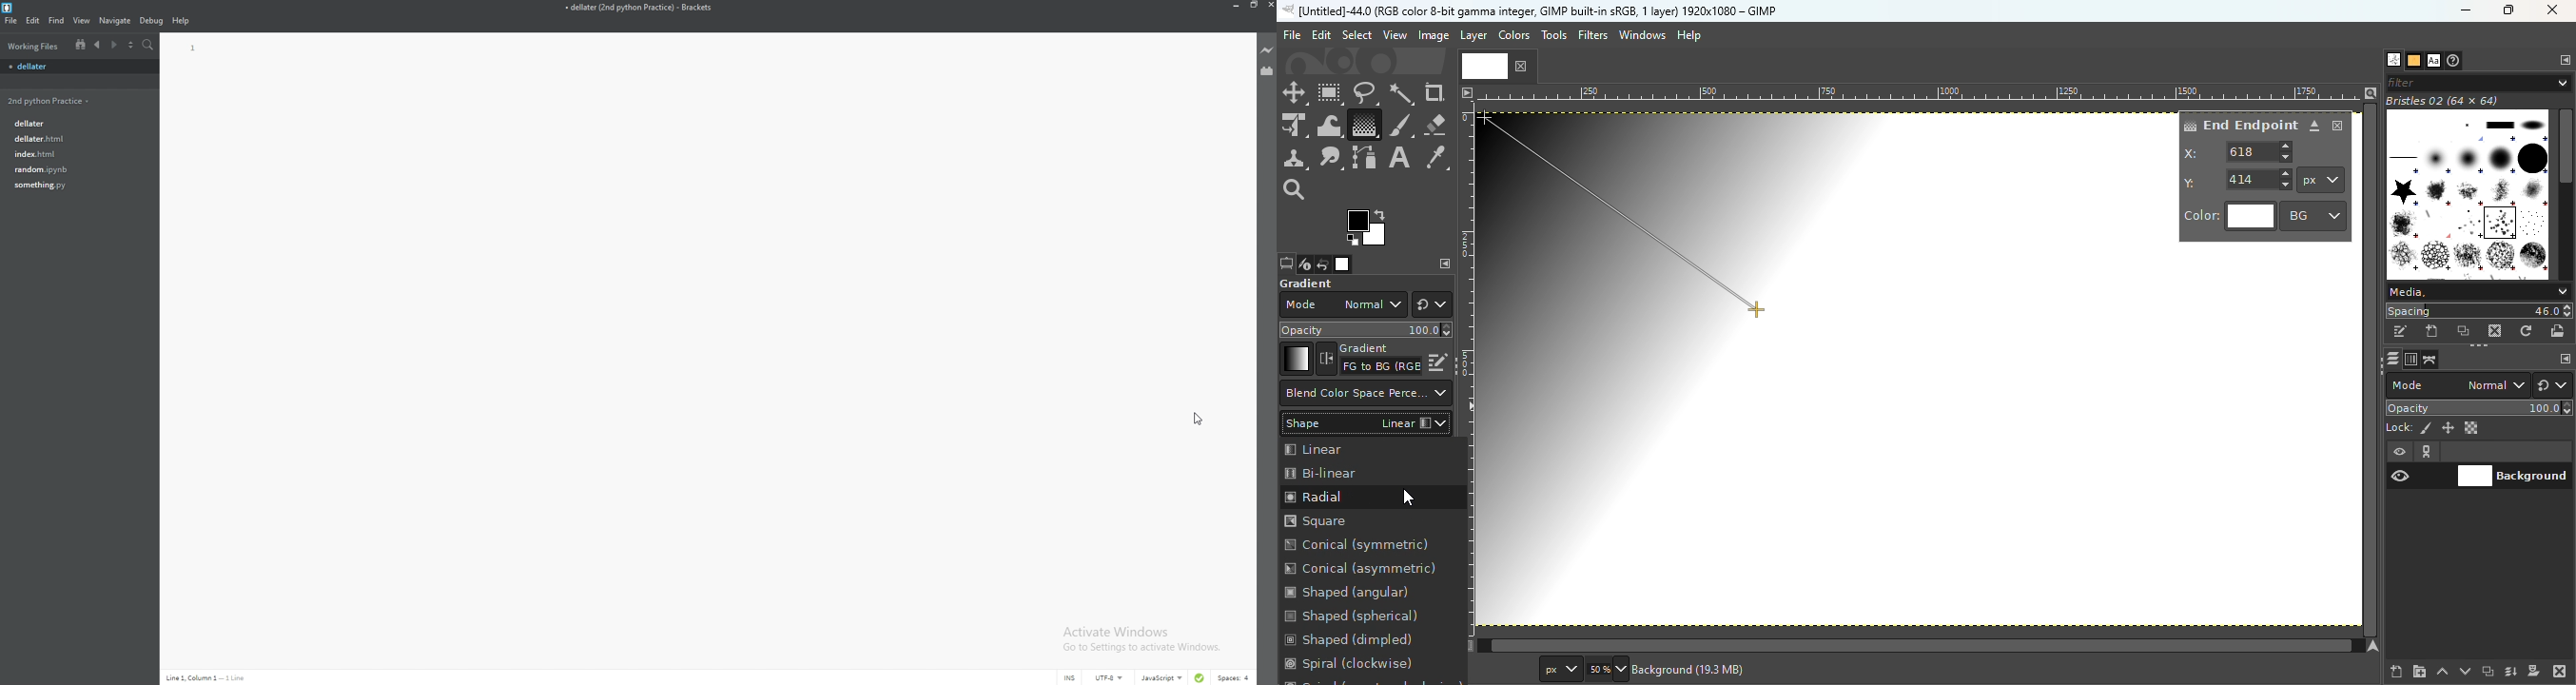 The height and width of the screenshot is (700, 2576). What do you see at coordinates (1267, 50) in the screenshot?
I see `live preview` at bounding box center [1267, 50].